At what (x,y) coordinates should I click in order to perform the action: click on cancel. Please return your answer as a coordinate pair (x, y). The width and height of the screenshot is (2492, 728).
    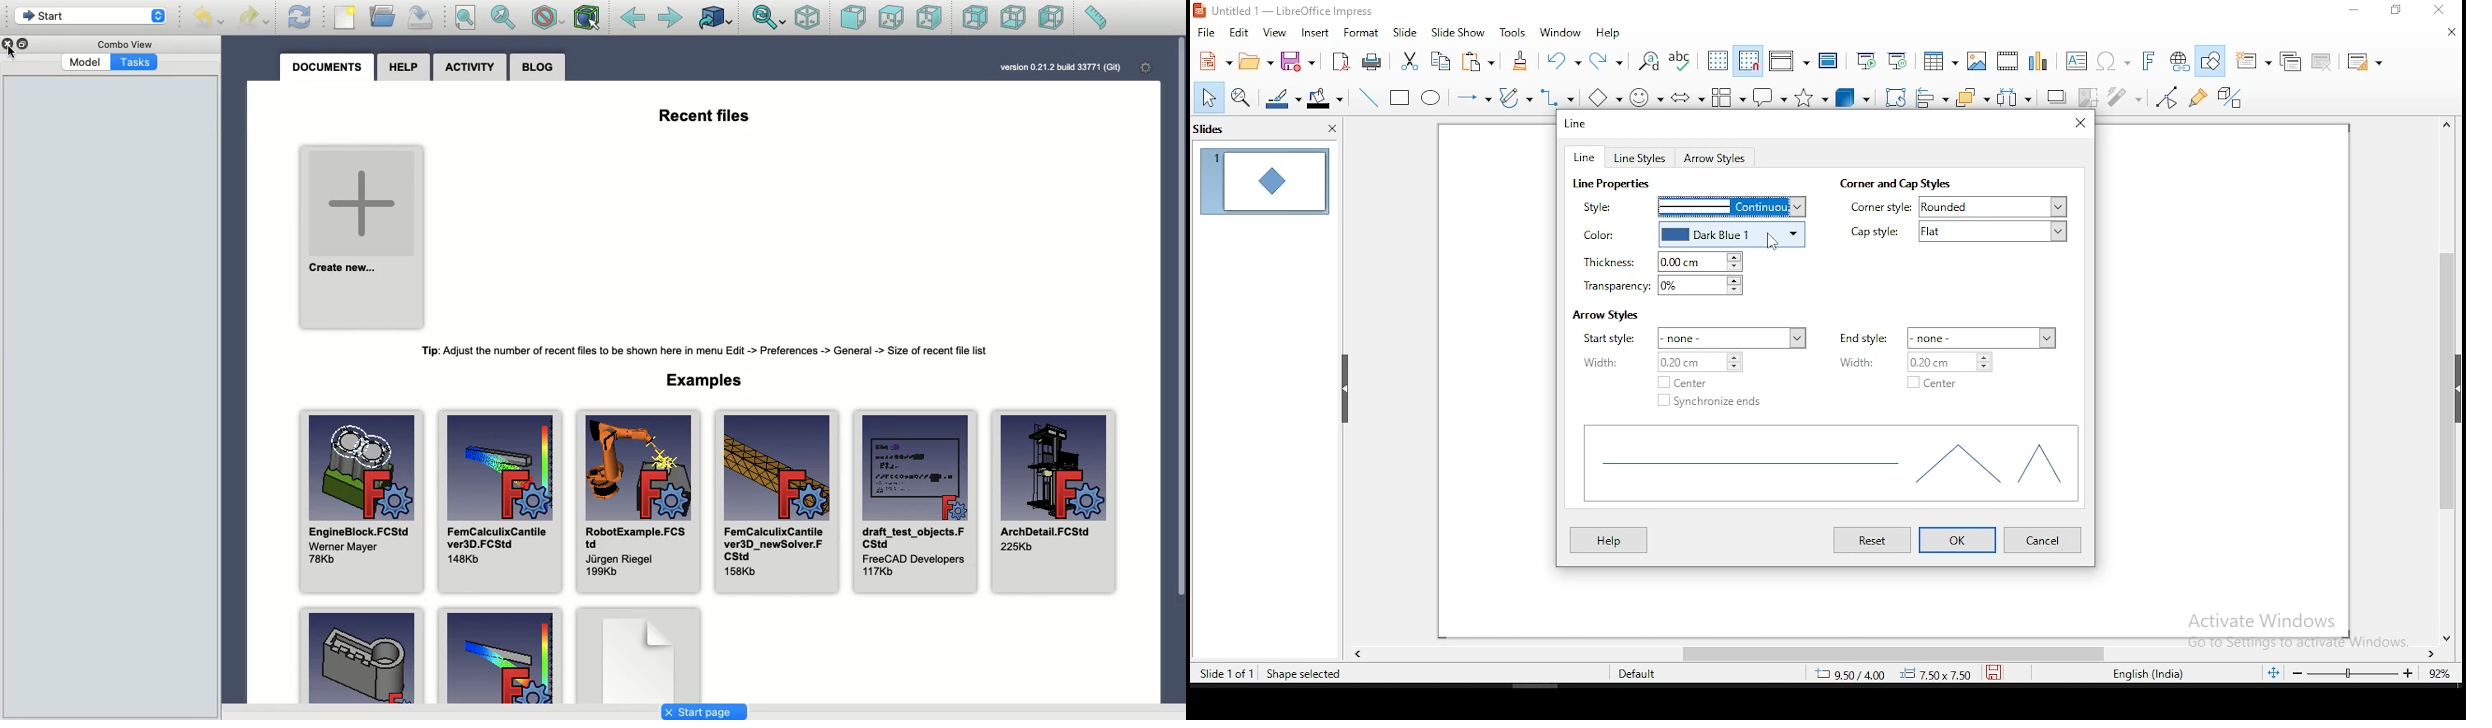
    Looking at the image, I should click on (2044, 540).